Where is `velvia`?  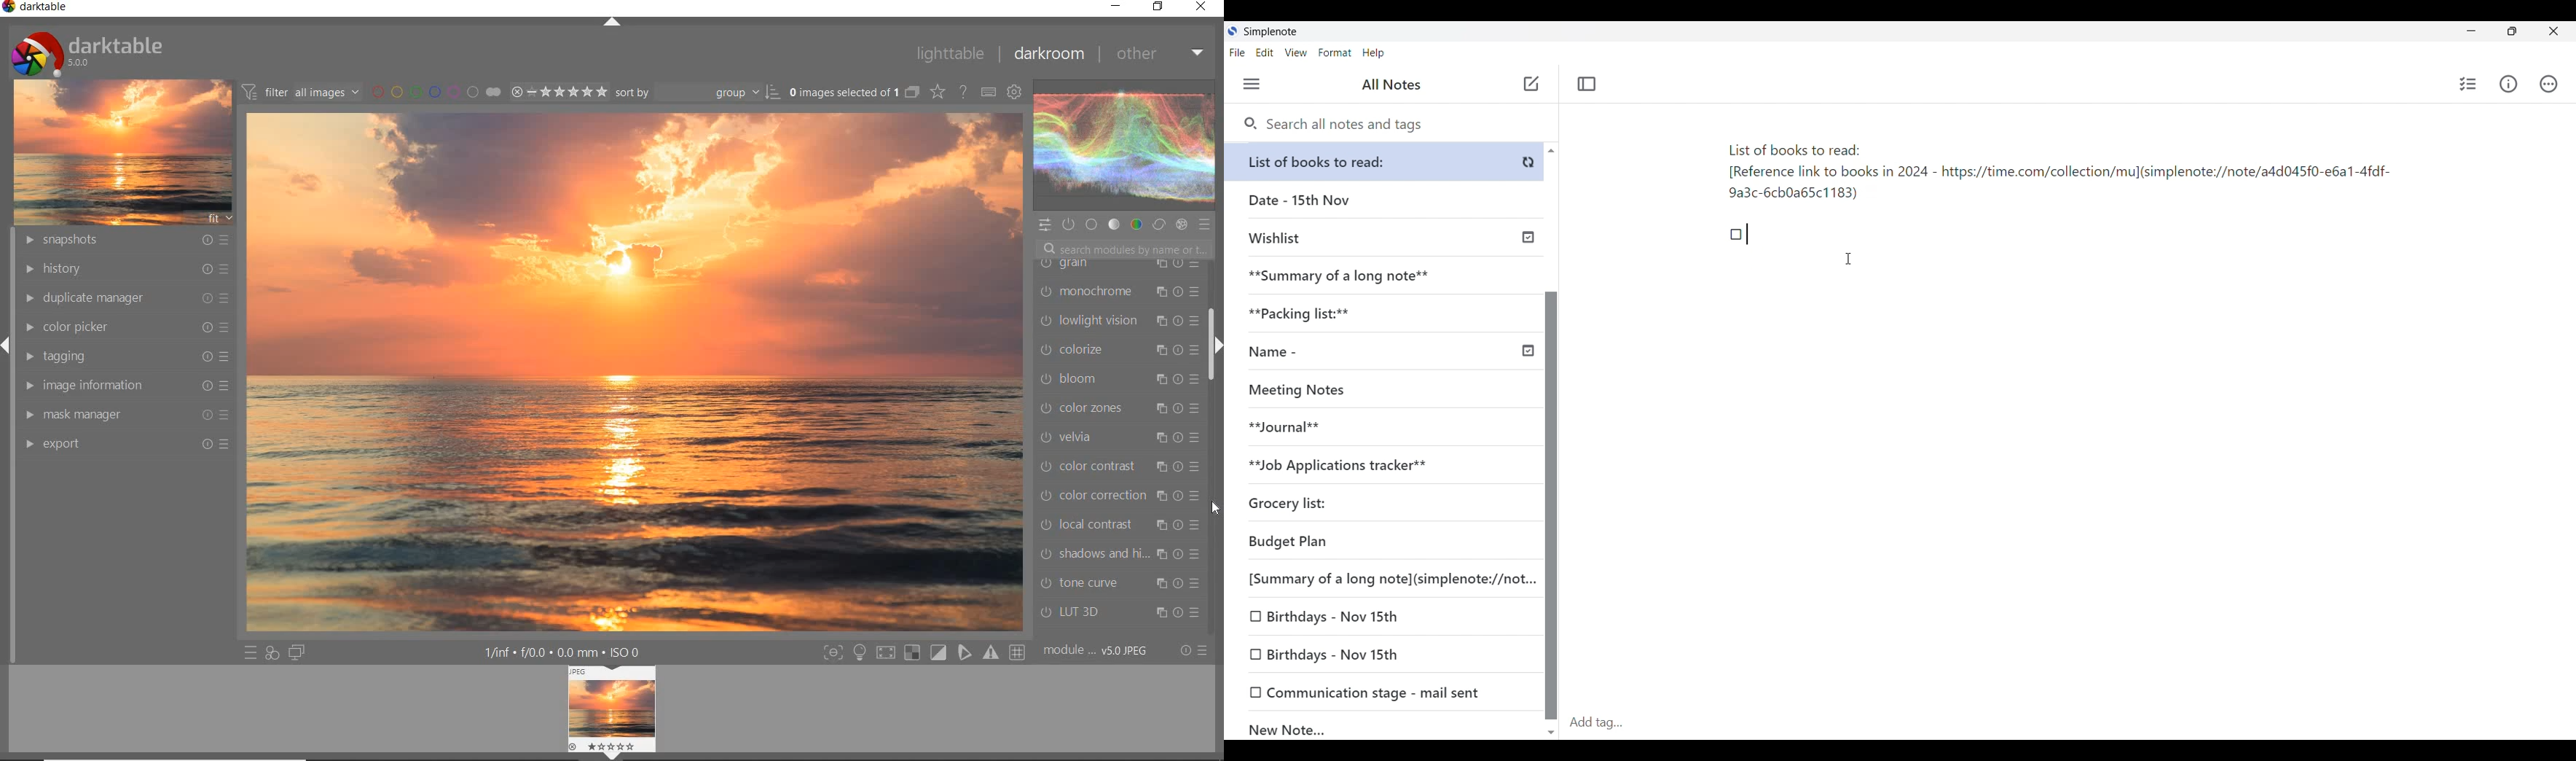 velvia is located at coordinates (1115, 440).